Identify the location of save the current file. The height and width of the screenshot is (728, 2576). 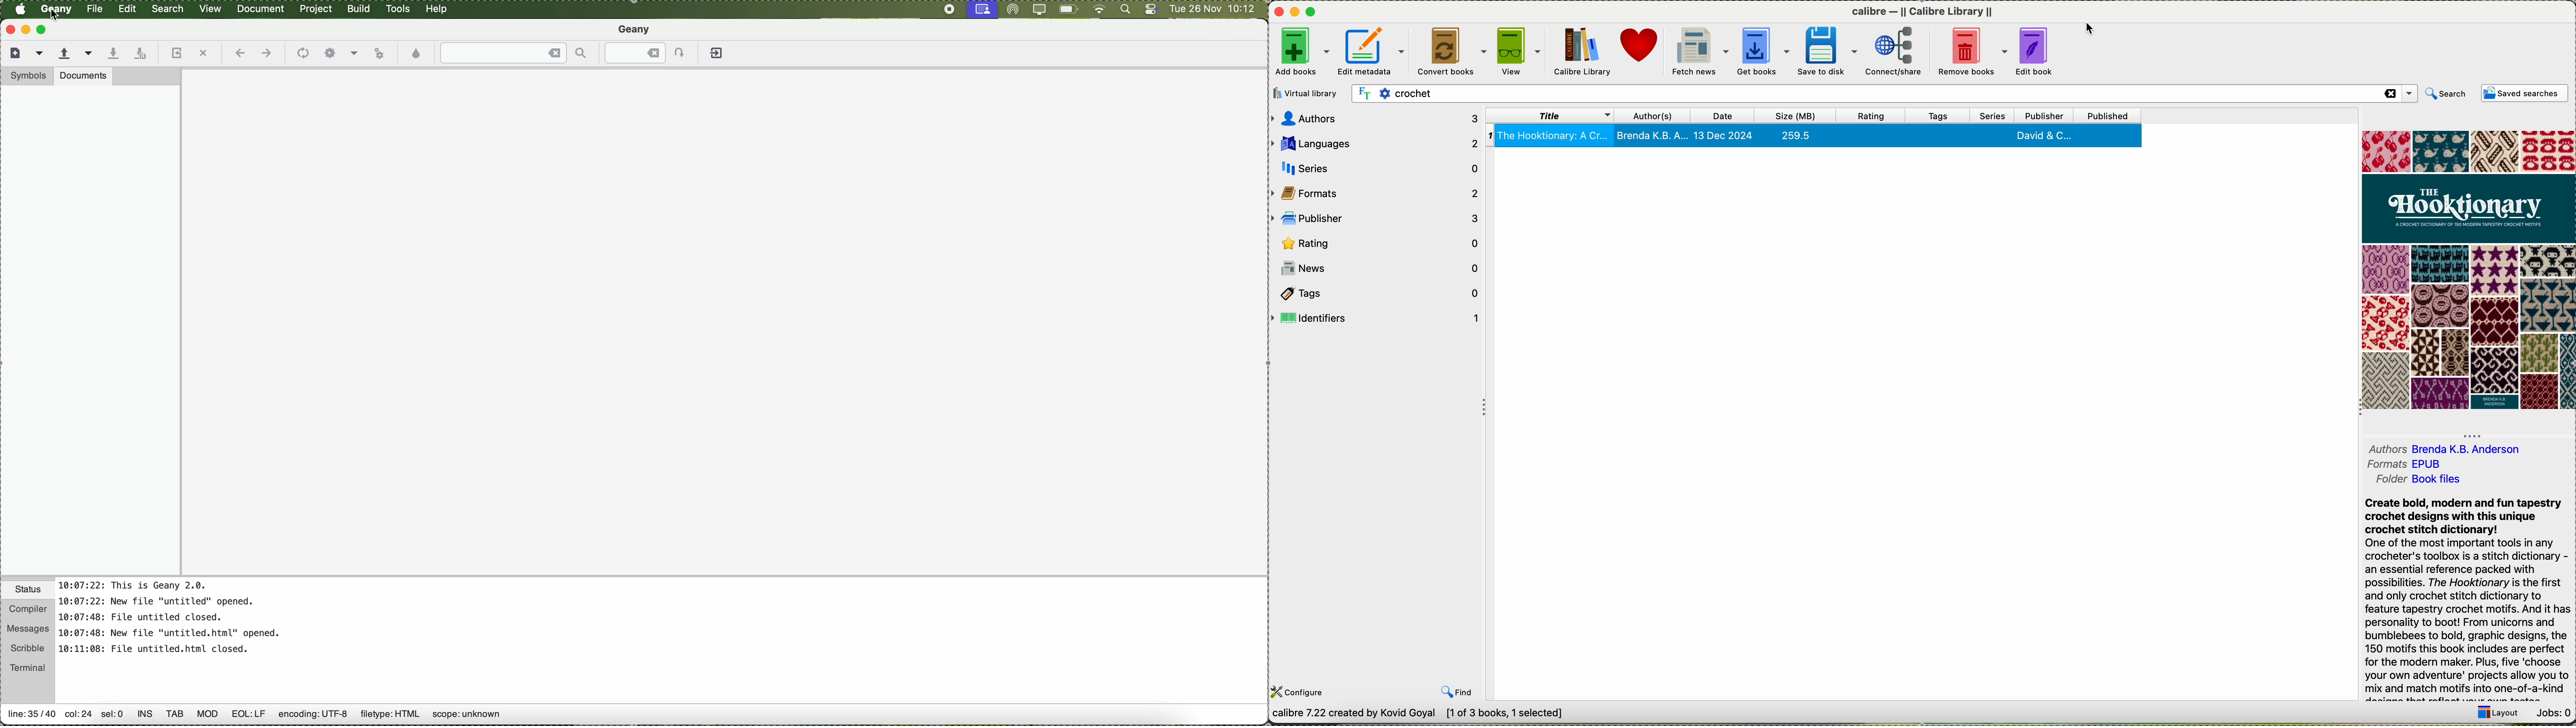
(114, 54).